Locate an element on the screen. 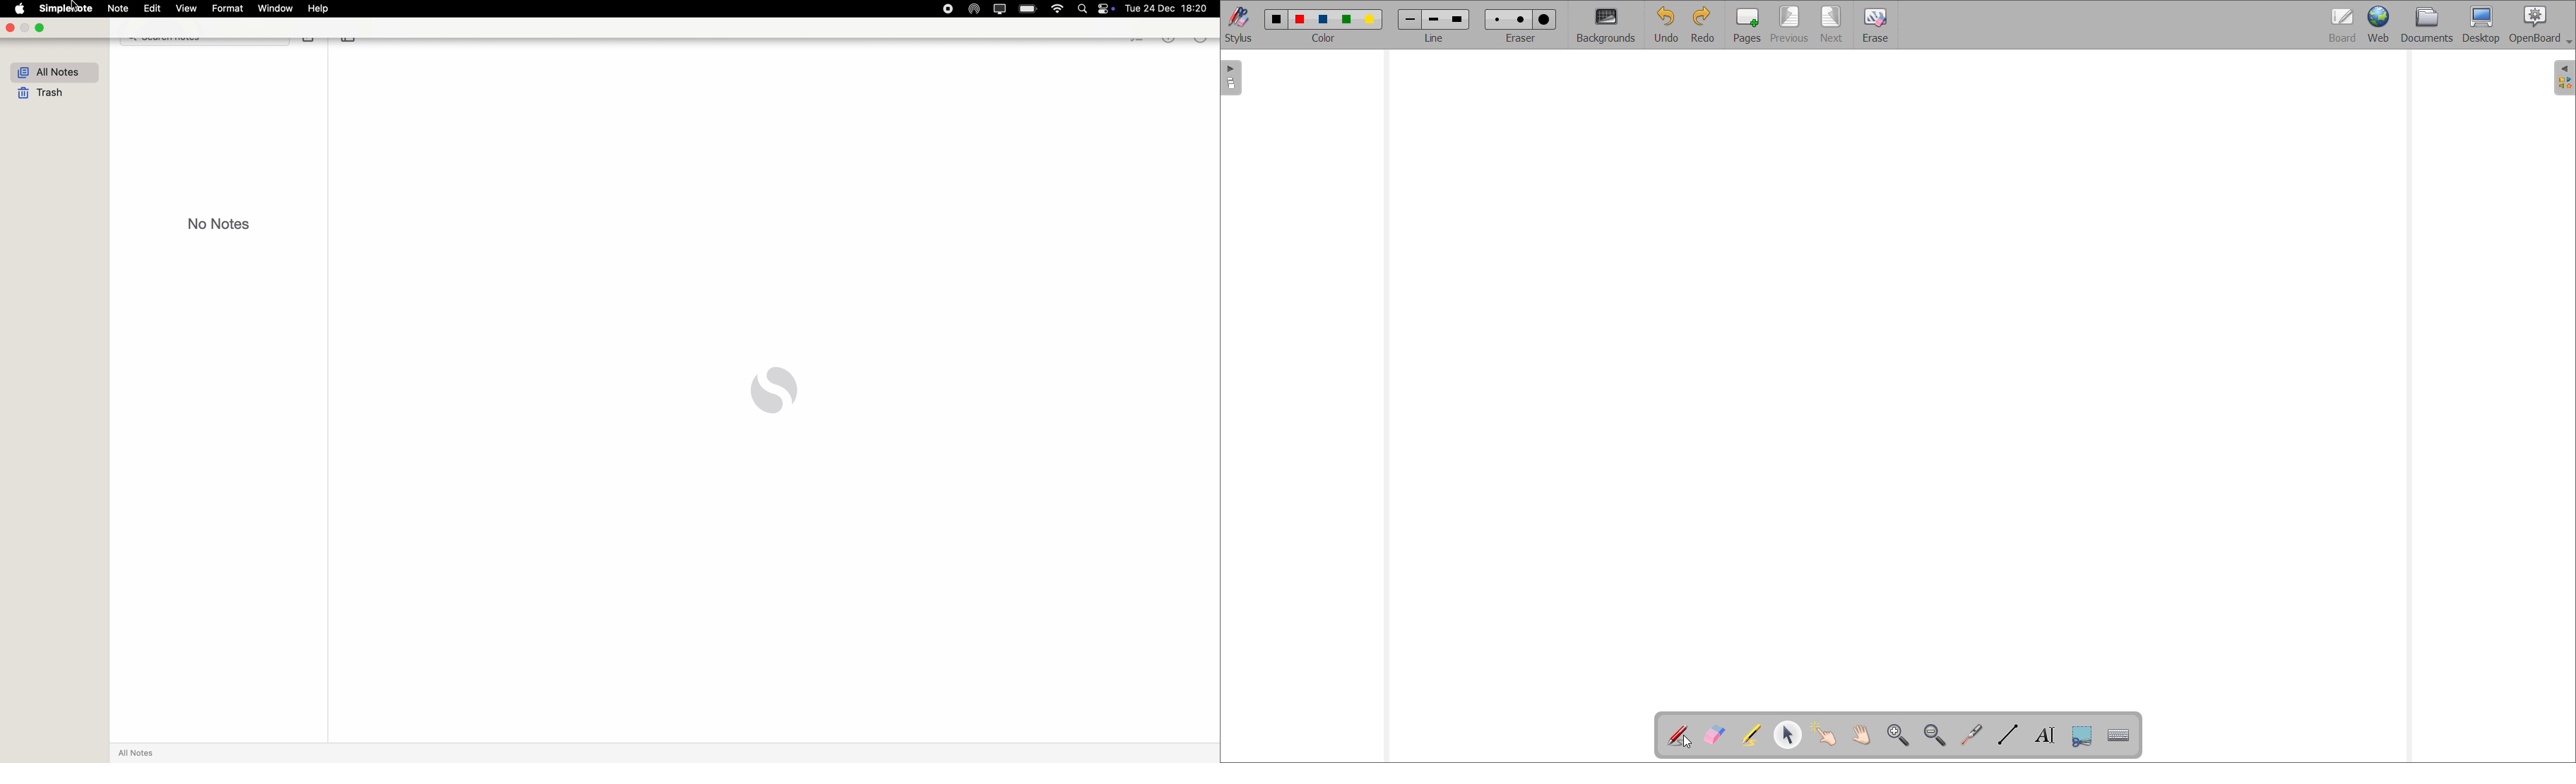  click on Simplenote is located at coordinates (64, 8).